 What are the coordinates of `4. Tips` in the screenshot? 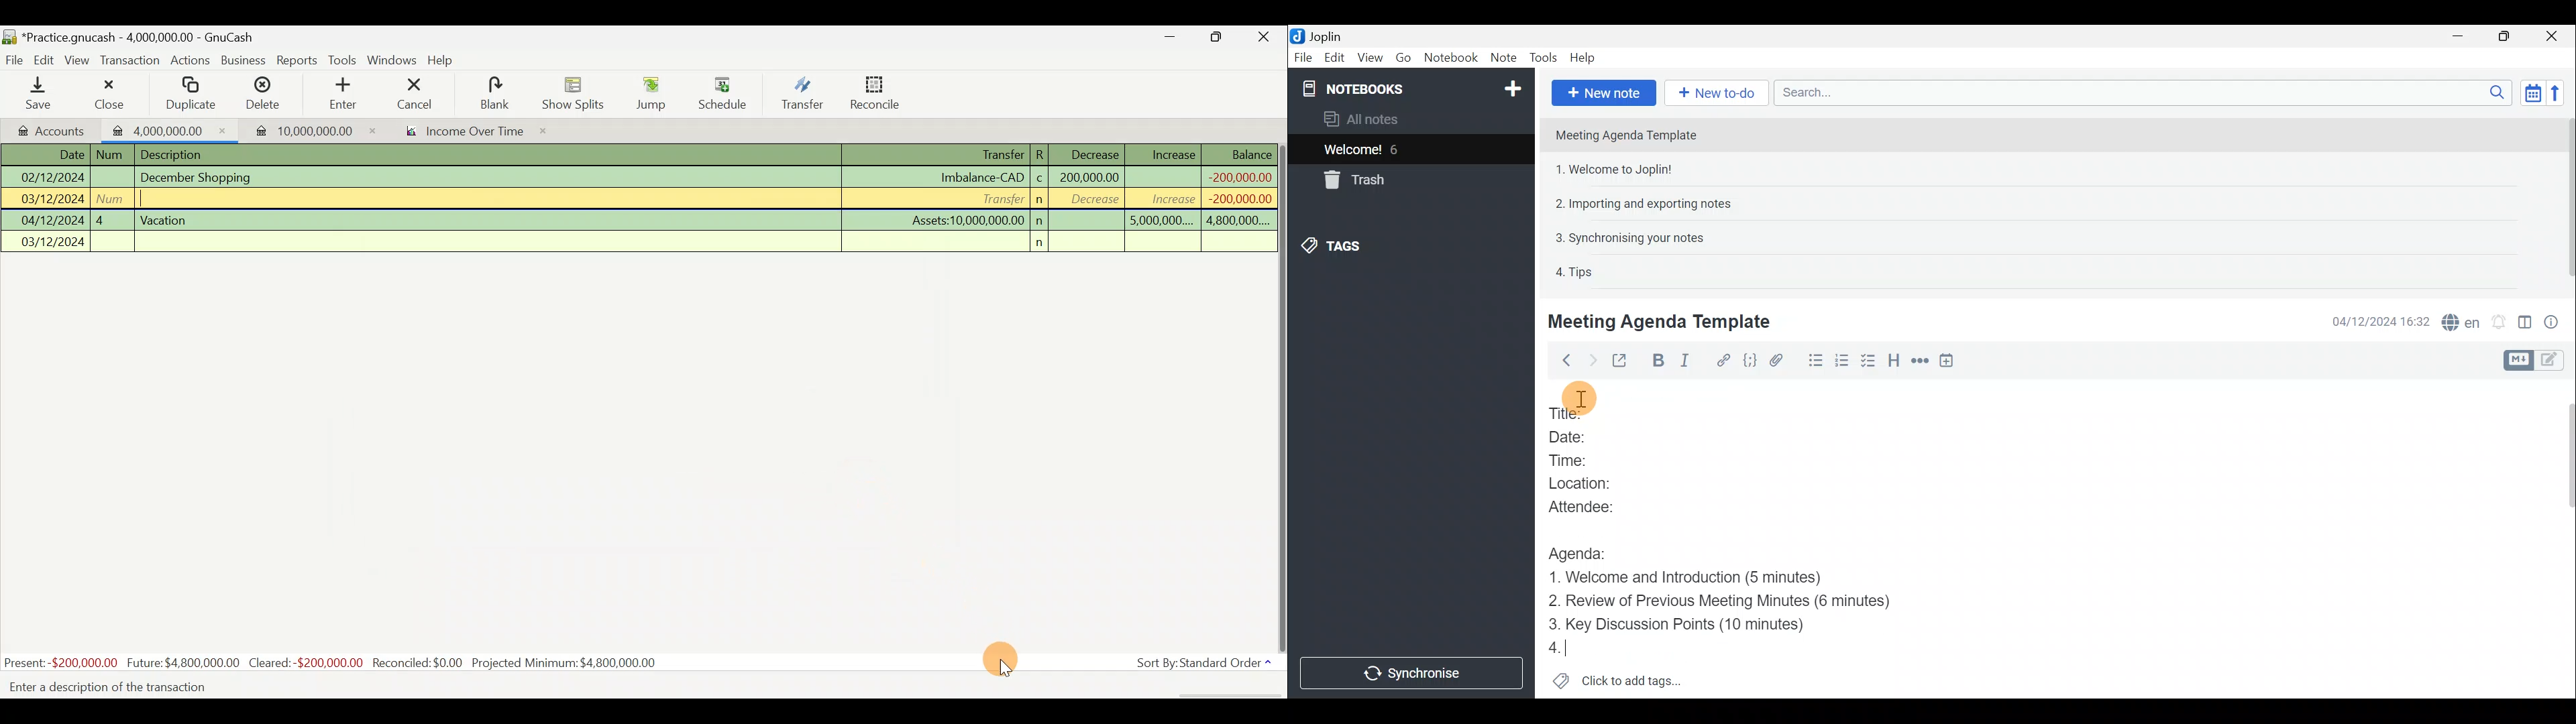 It's located at (1575, 272).